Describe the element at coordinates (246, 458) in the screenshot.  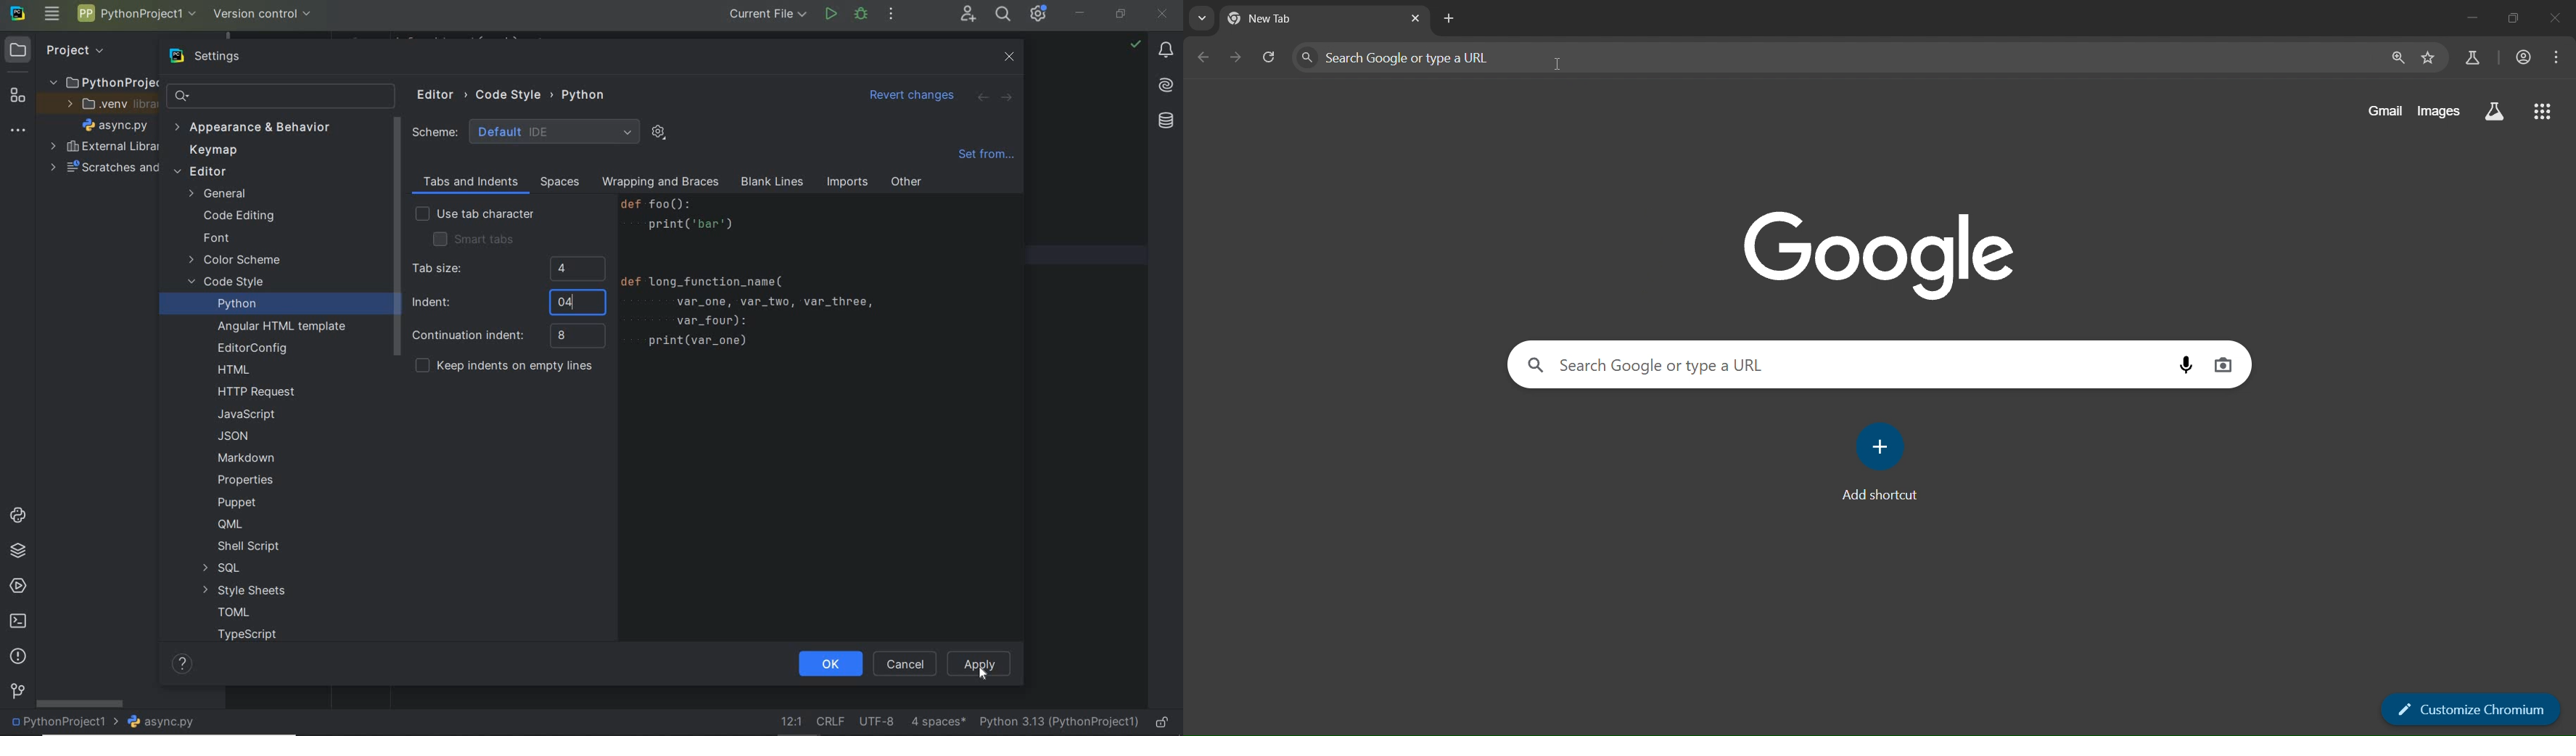
I see `MARKDOWN` at that location.